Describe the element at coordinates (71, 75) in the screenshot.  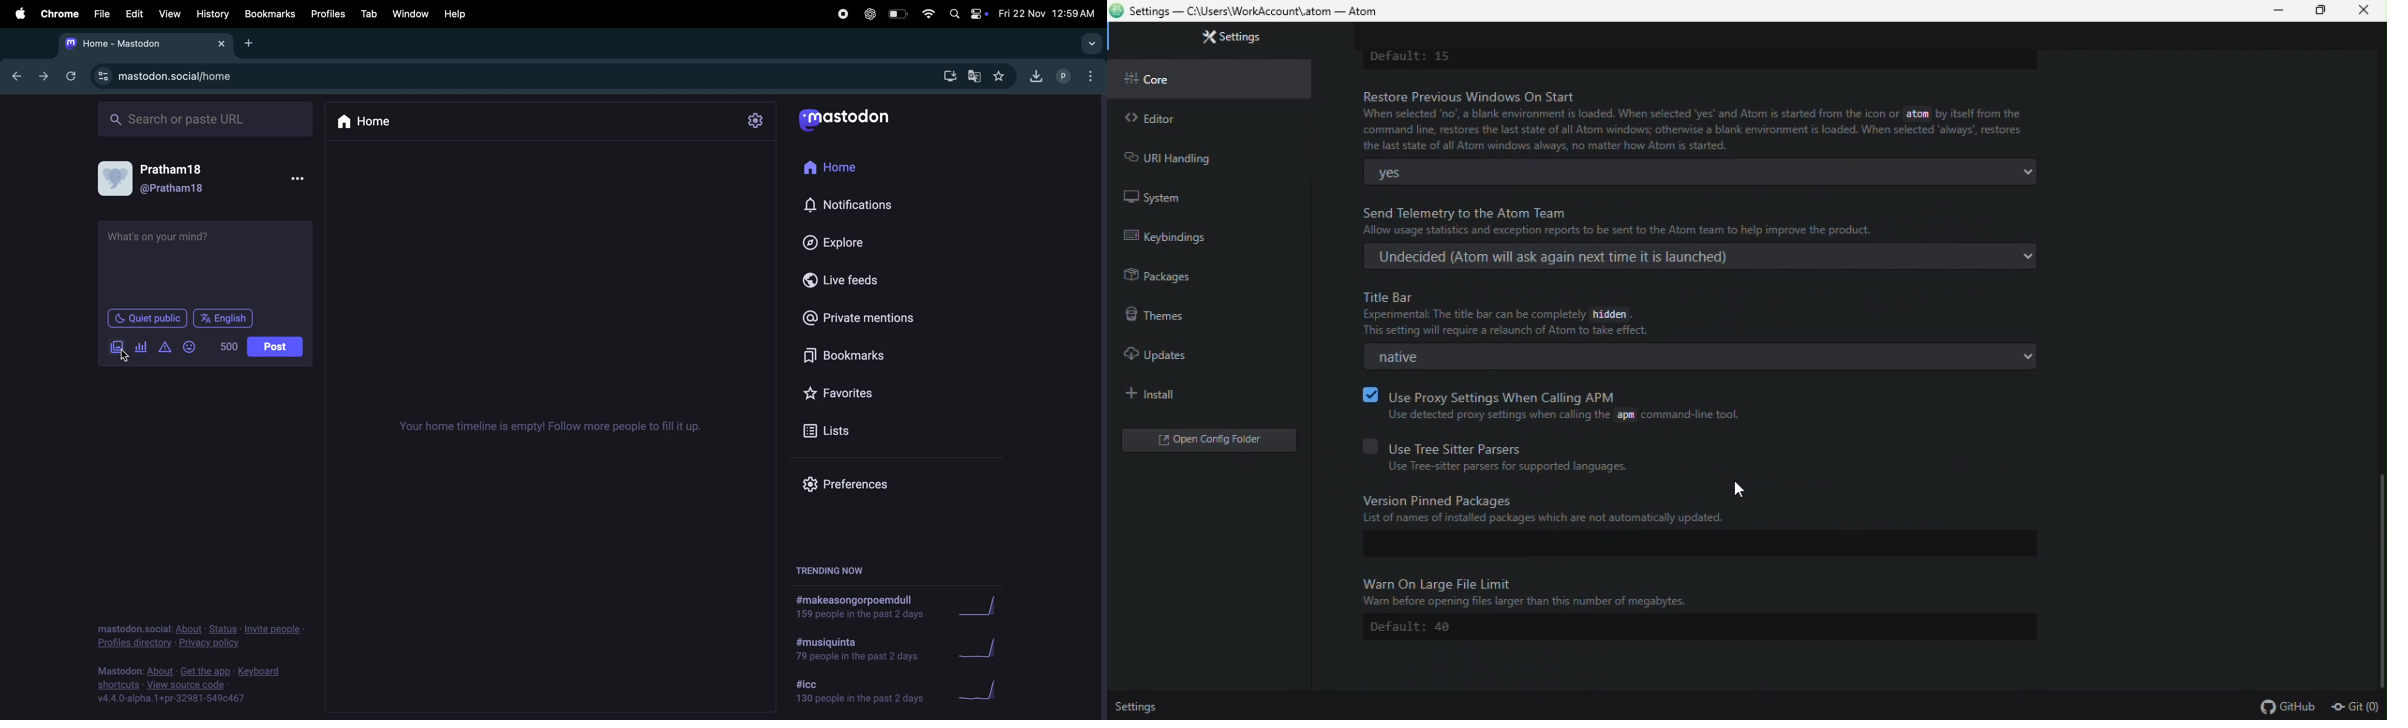
I see `refresh` at that location.